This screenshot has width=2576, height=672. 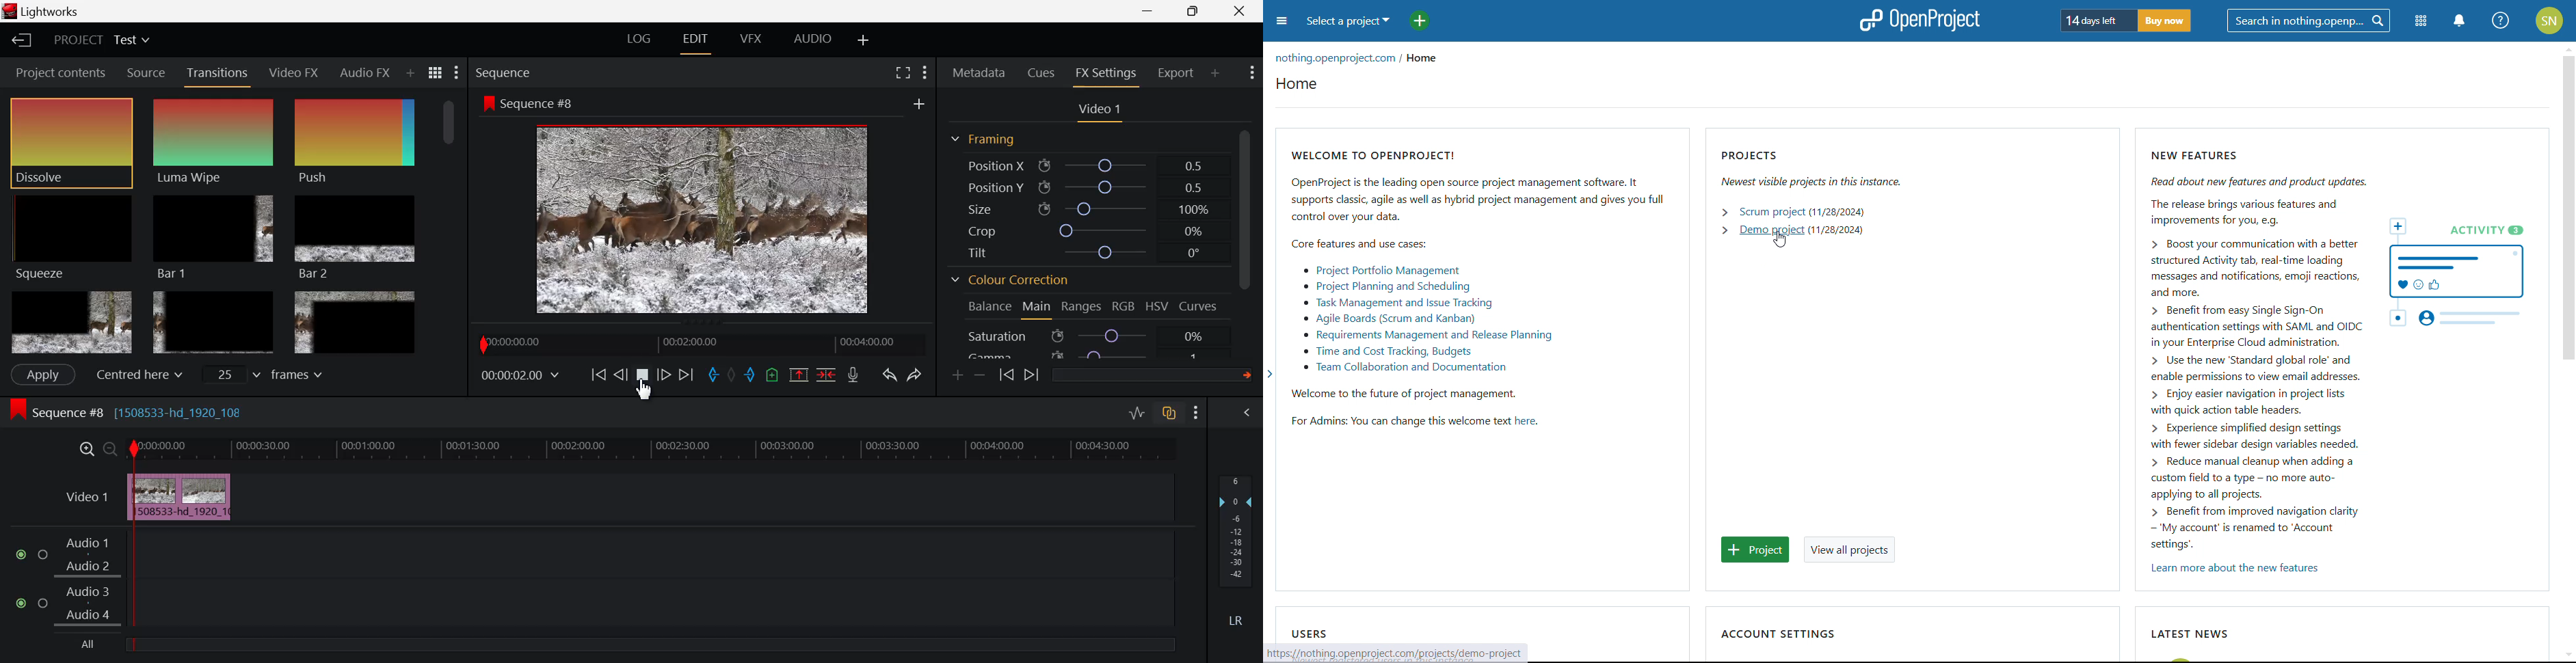 What do you see at coordinates (136, 375) in the screenshot?
I see `Centered here` at bounding box center [136, 375].